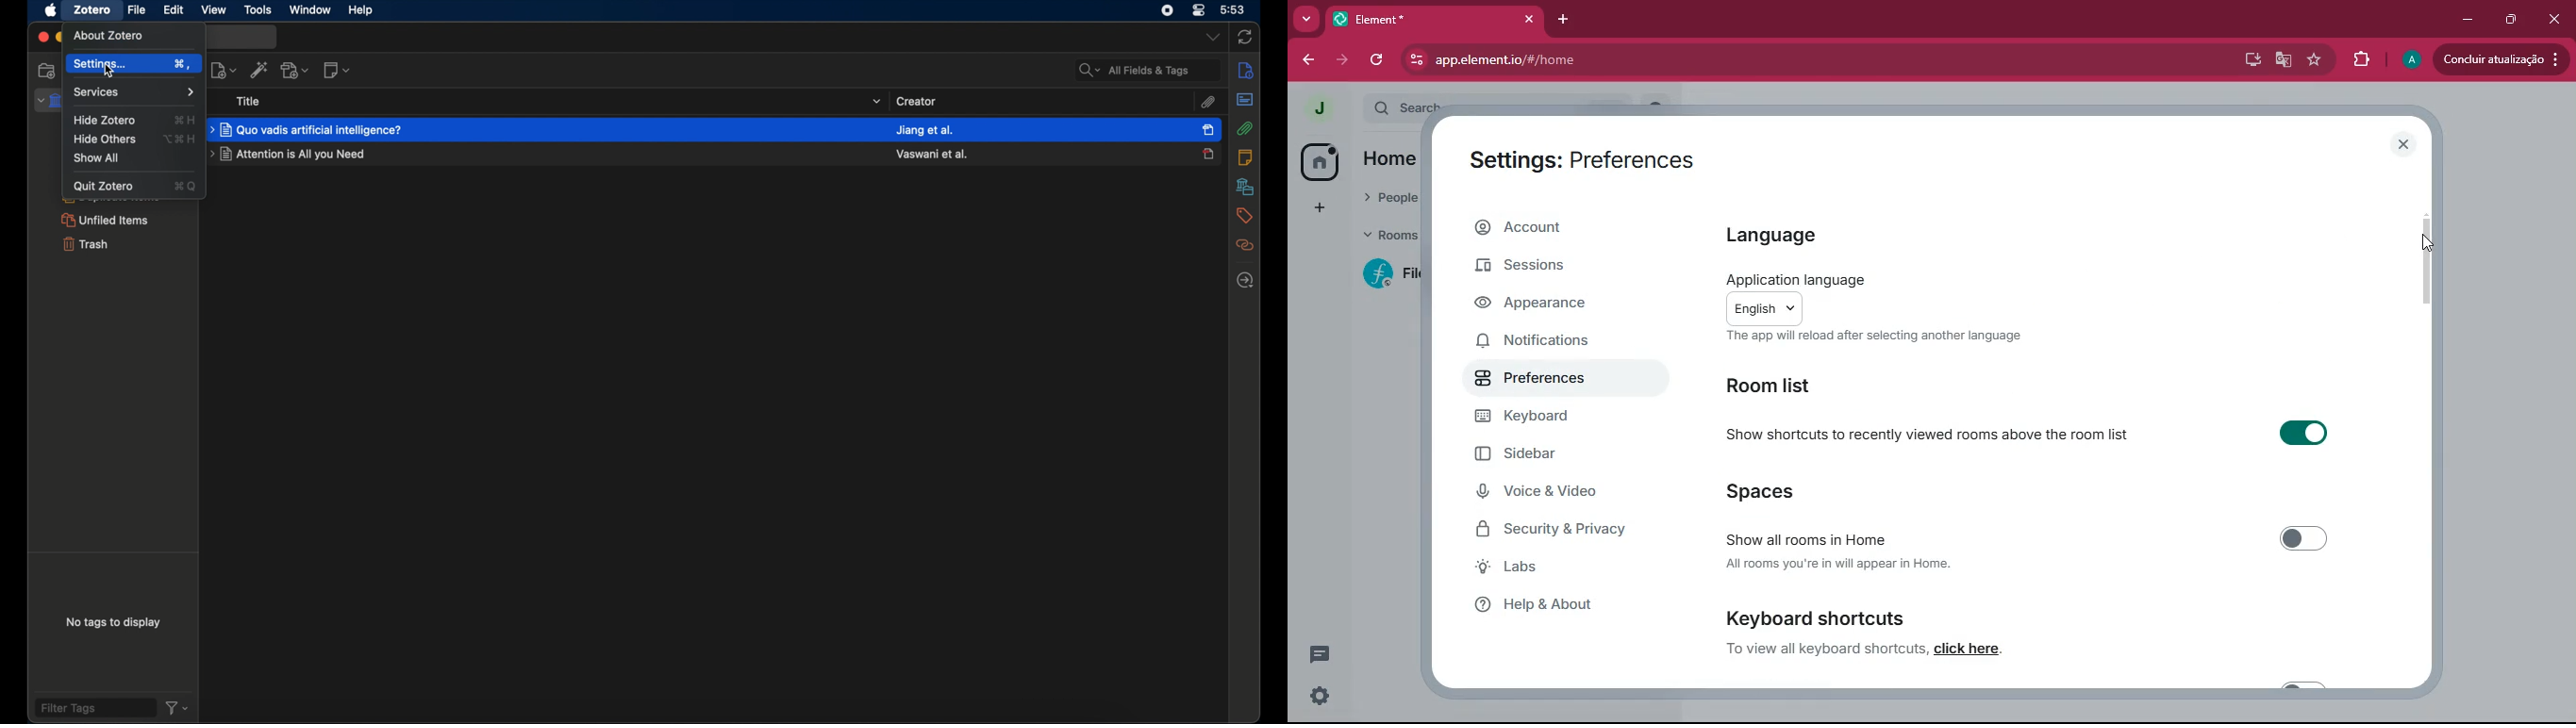  Describe the element at coordinates (109, 71) in the screenshot. I see `Cursor` at that location.